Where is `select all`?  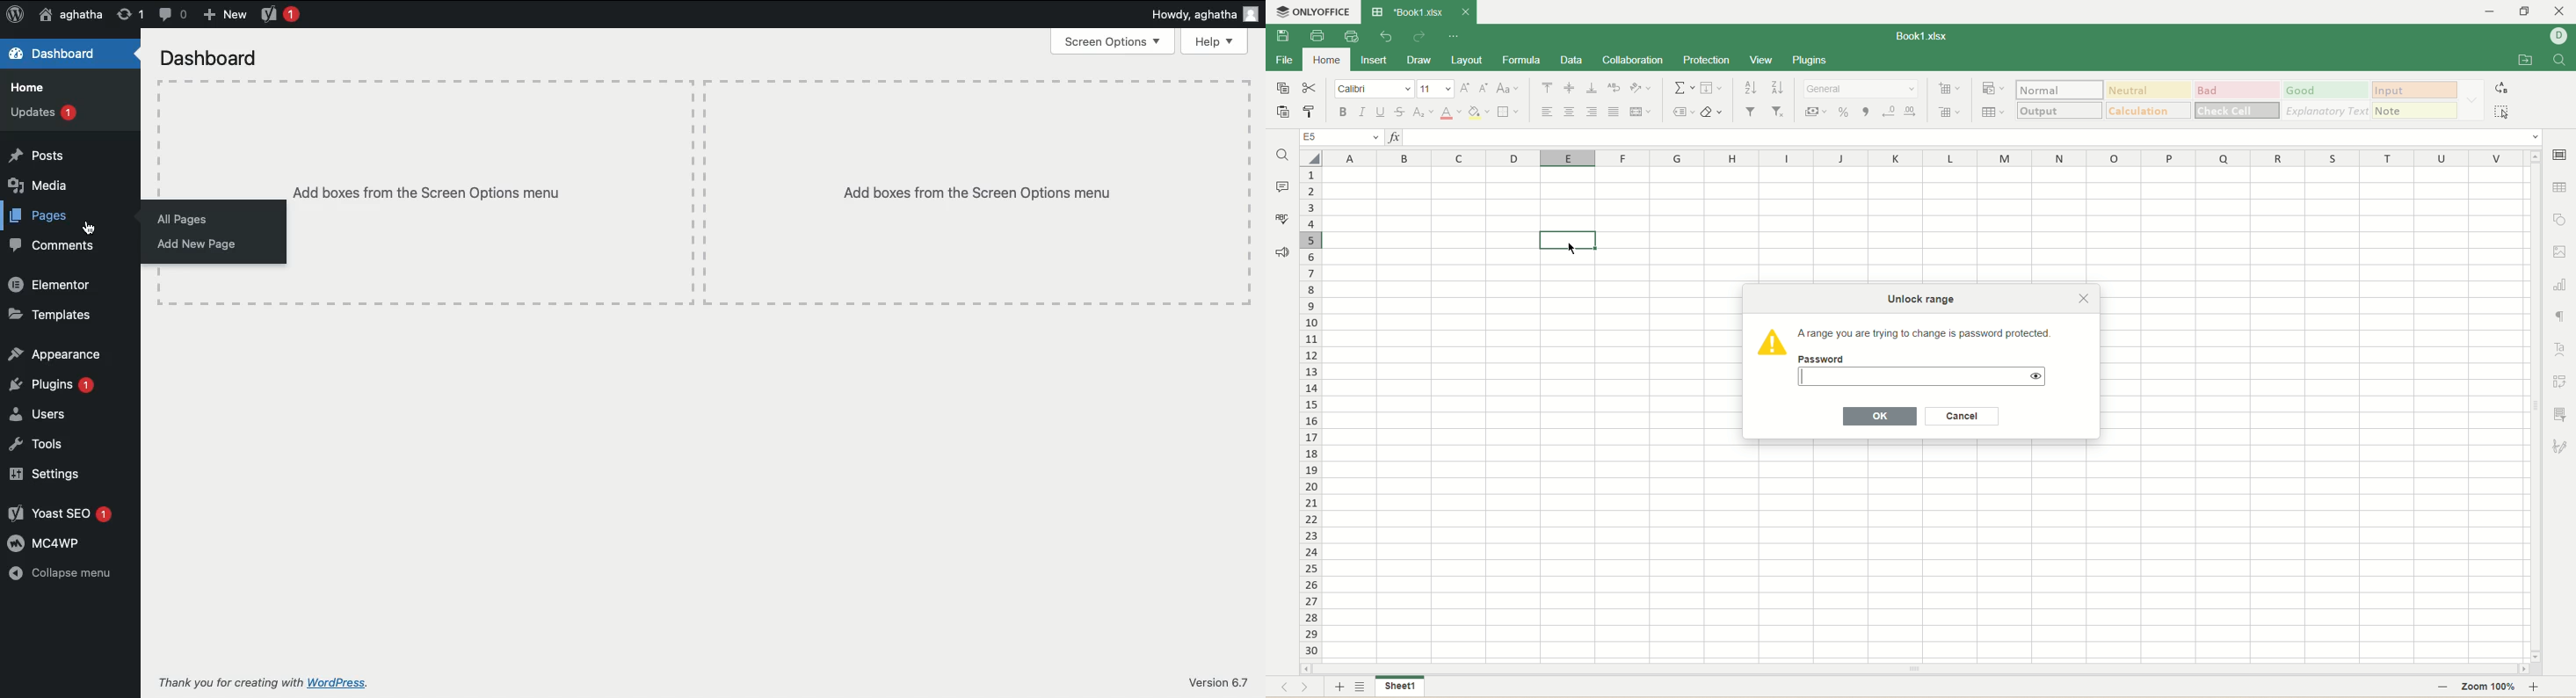
select all is located at coordinates (1311, 158).